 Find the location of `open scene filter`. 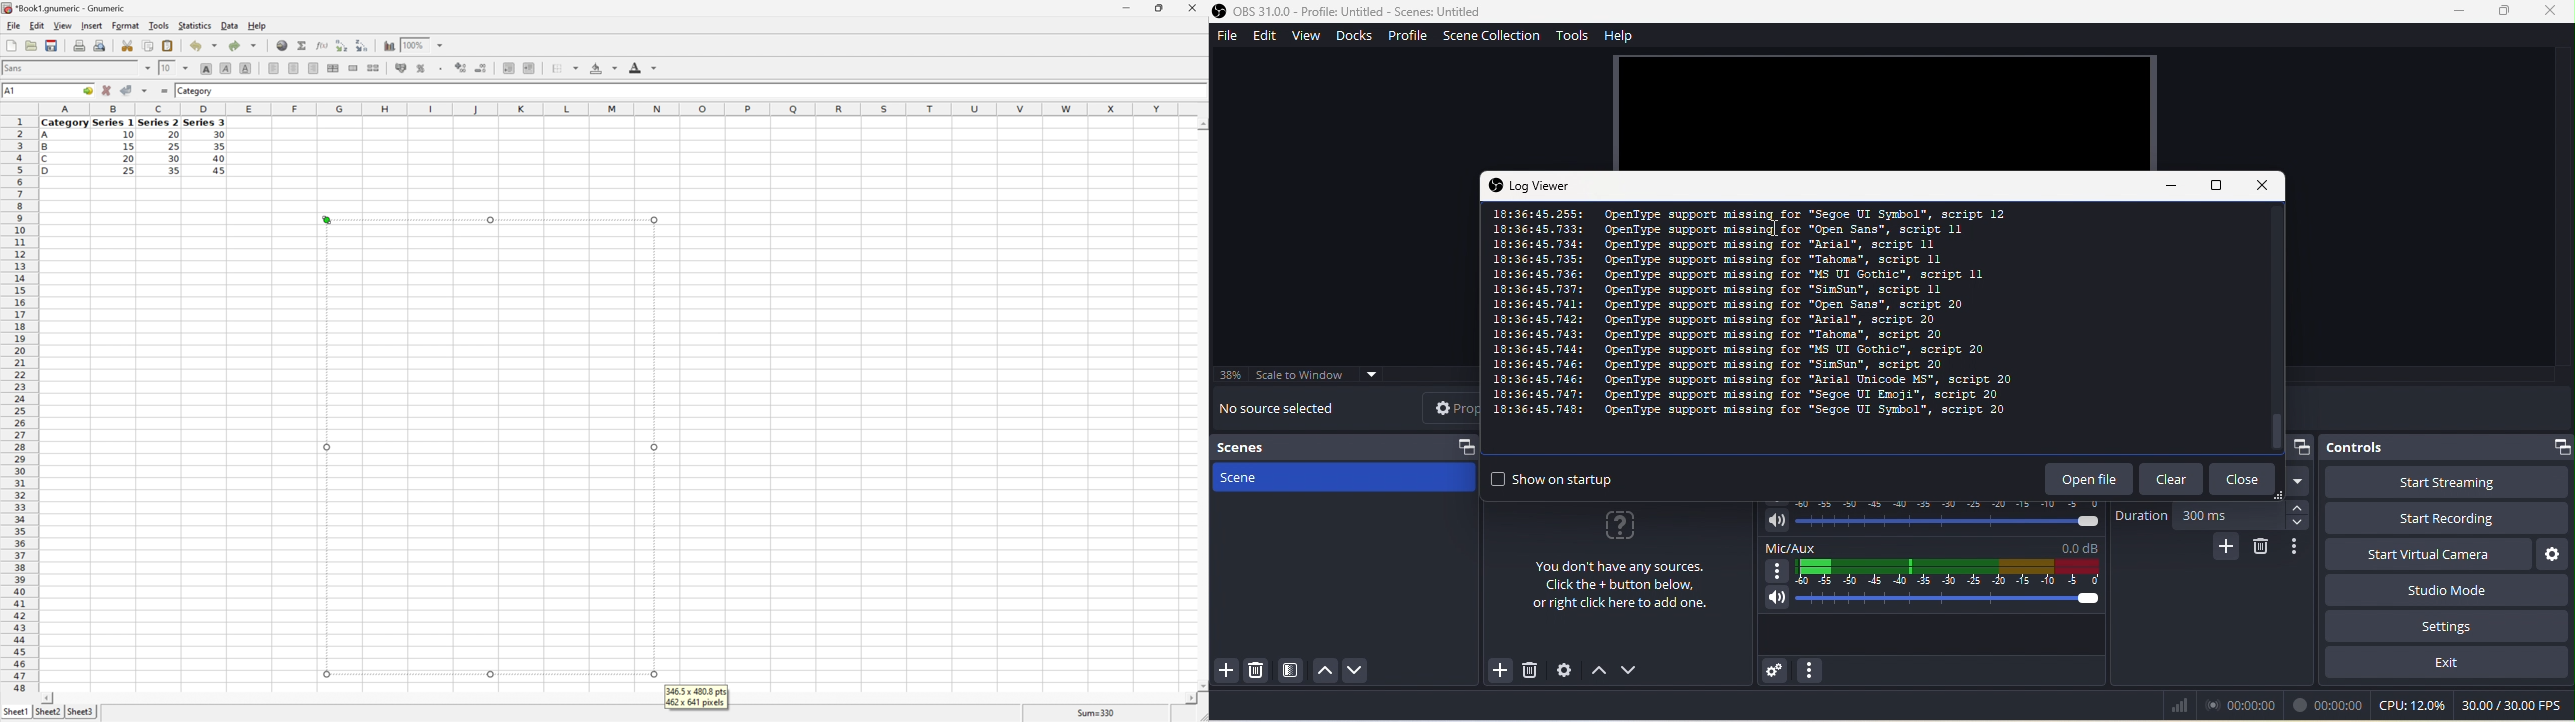

open scene filter is located at coordinates (1292, 671).